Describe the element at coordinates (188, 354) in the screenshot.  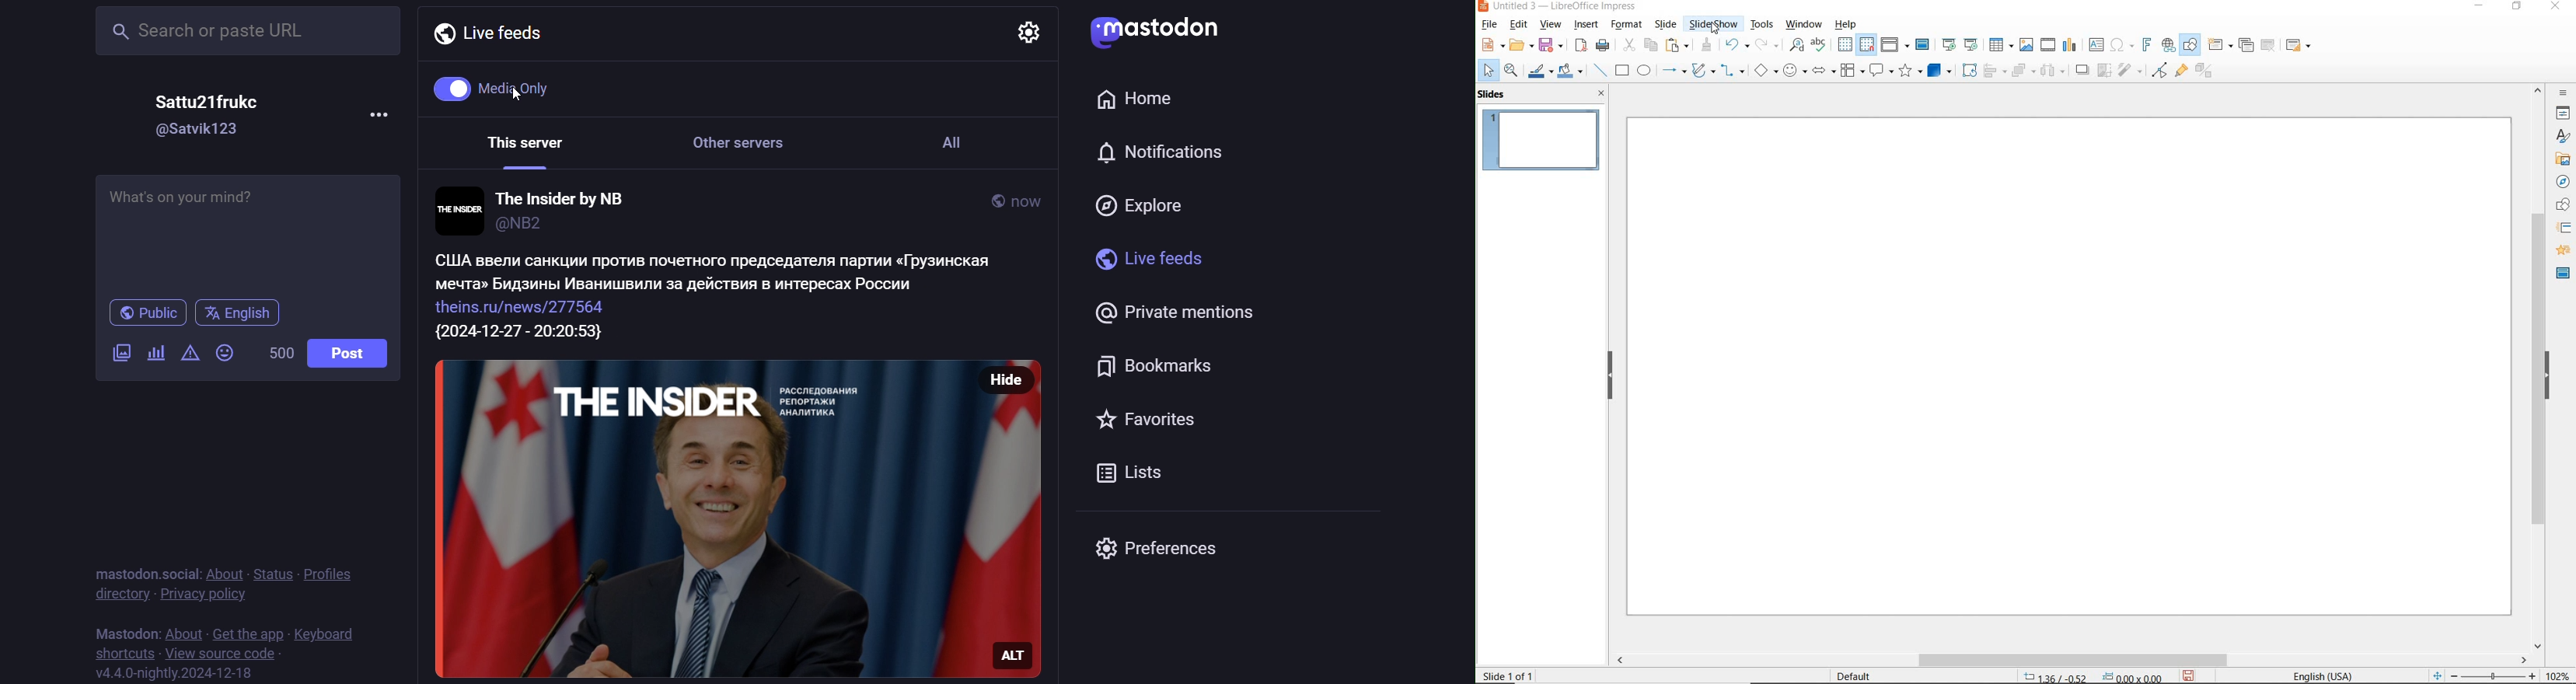
I see `content warning` at that location.